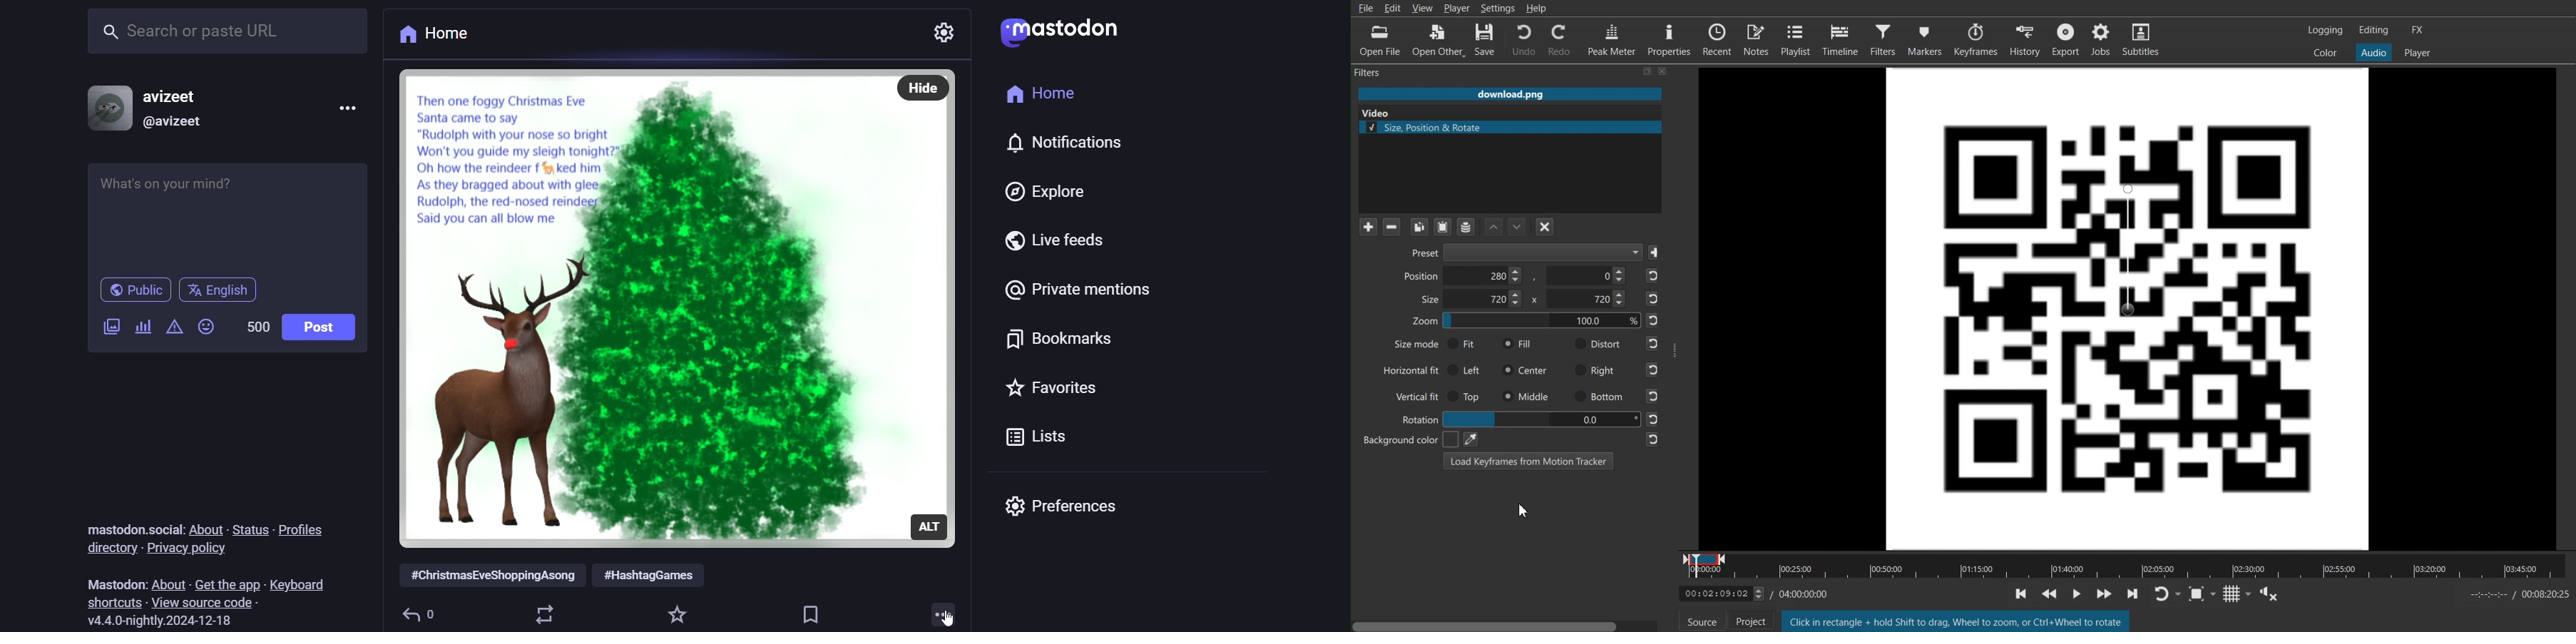 This screenshot has width=2576, height=644. What do you see at coordinates (2127, 574) in the screenshot?
I see `Slider` at bounding box center [2127, 574].